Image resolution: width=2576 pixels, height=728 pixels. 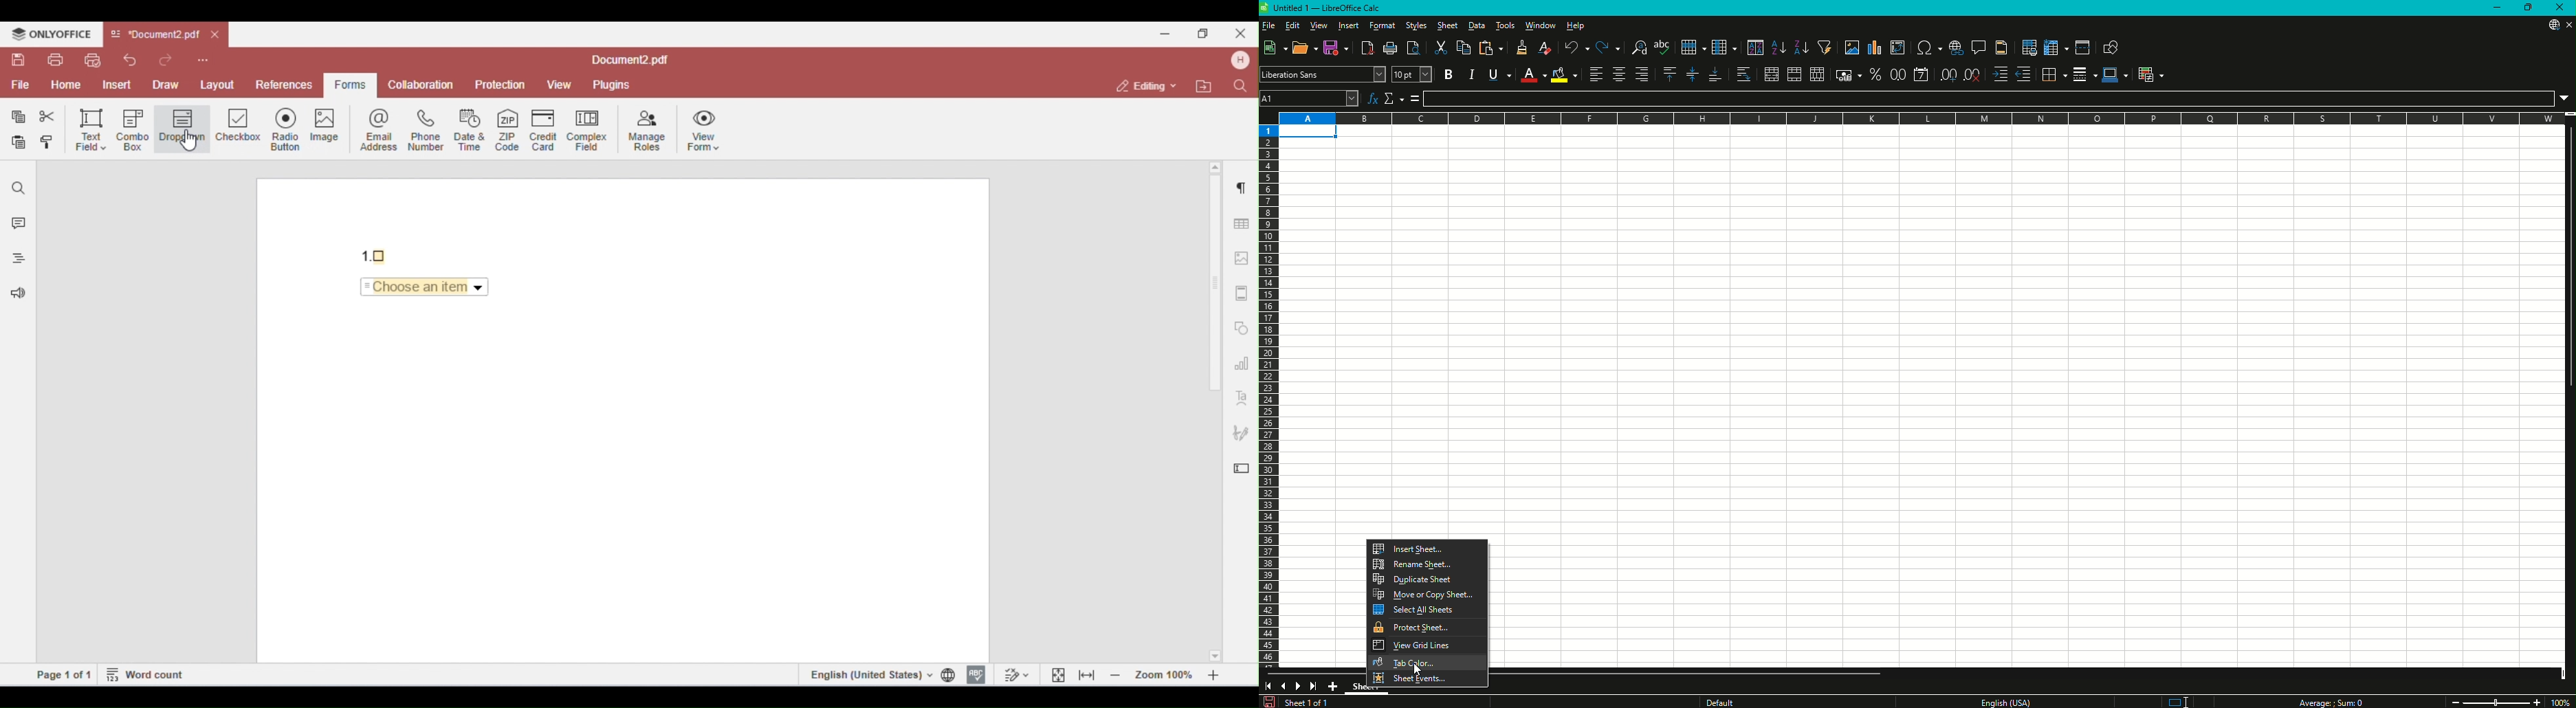 What do you see at coordinates (1292, 25) in the screenshot?
I see `Edit` at bounding box center [1292, 25].